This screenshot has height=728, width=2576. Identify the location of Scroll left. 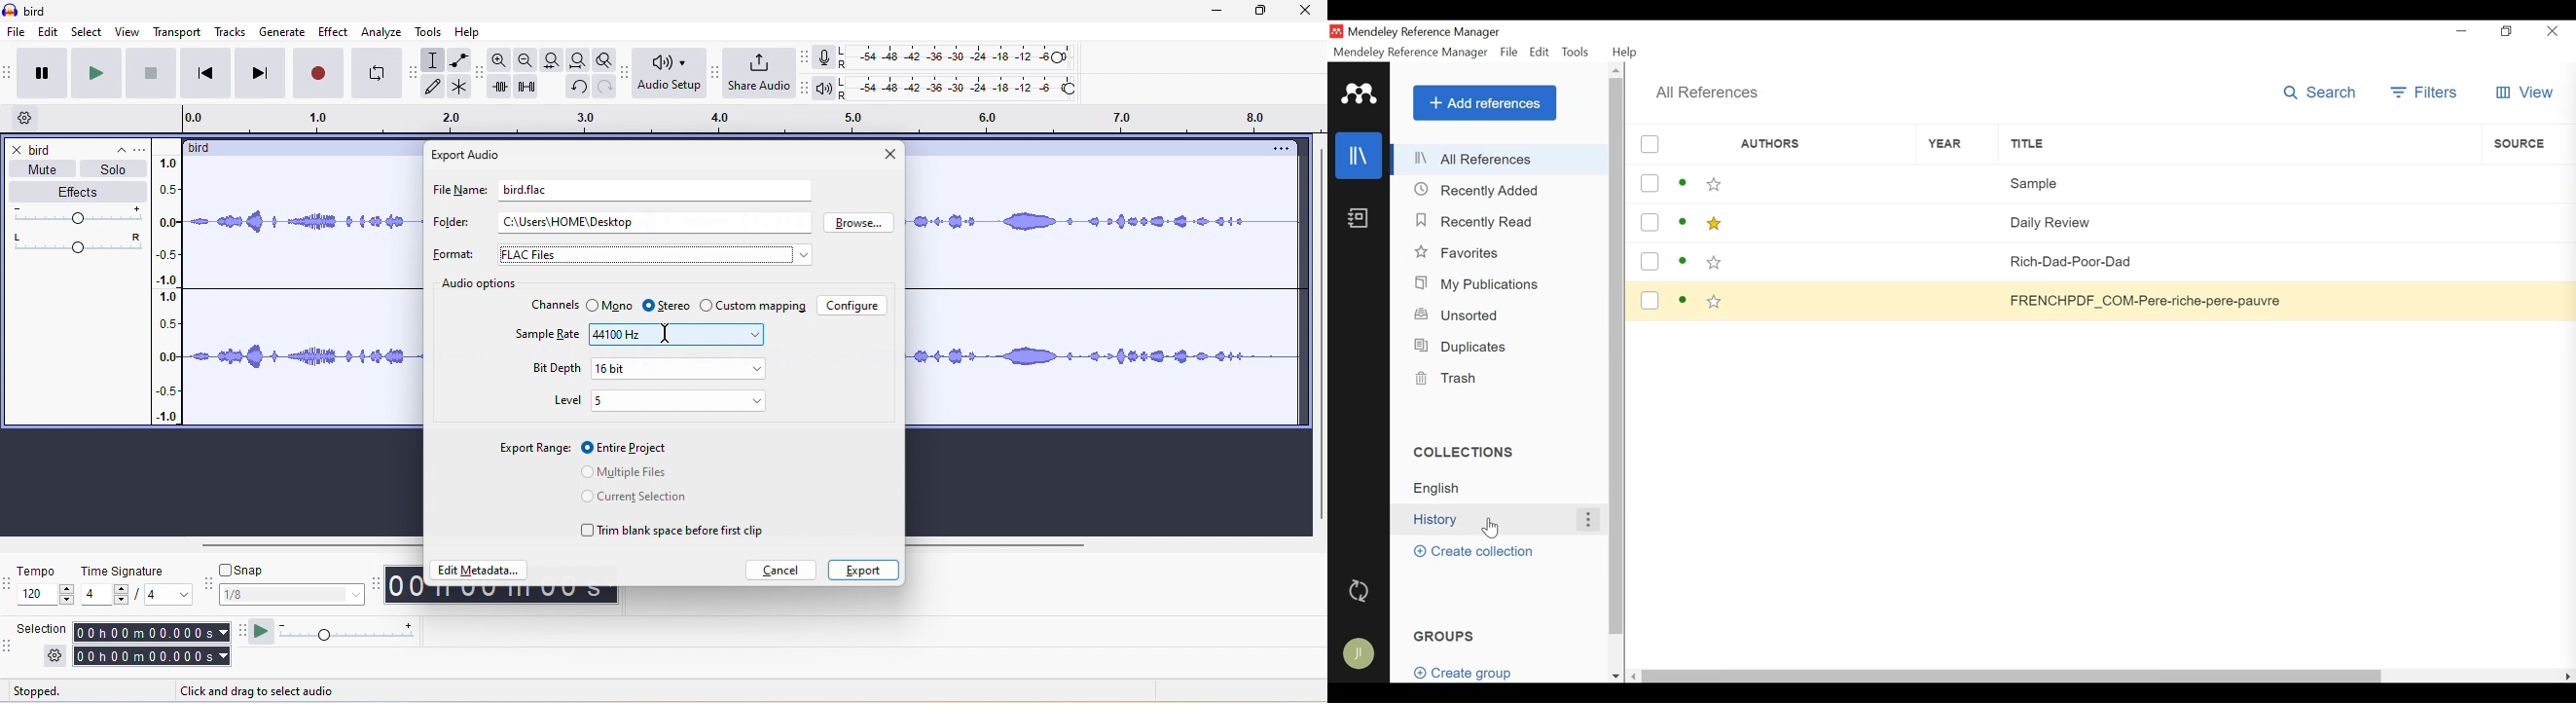
(1636, 676).